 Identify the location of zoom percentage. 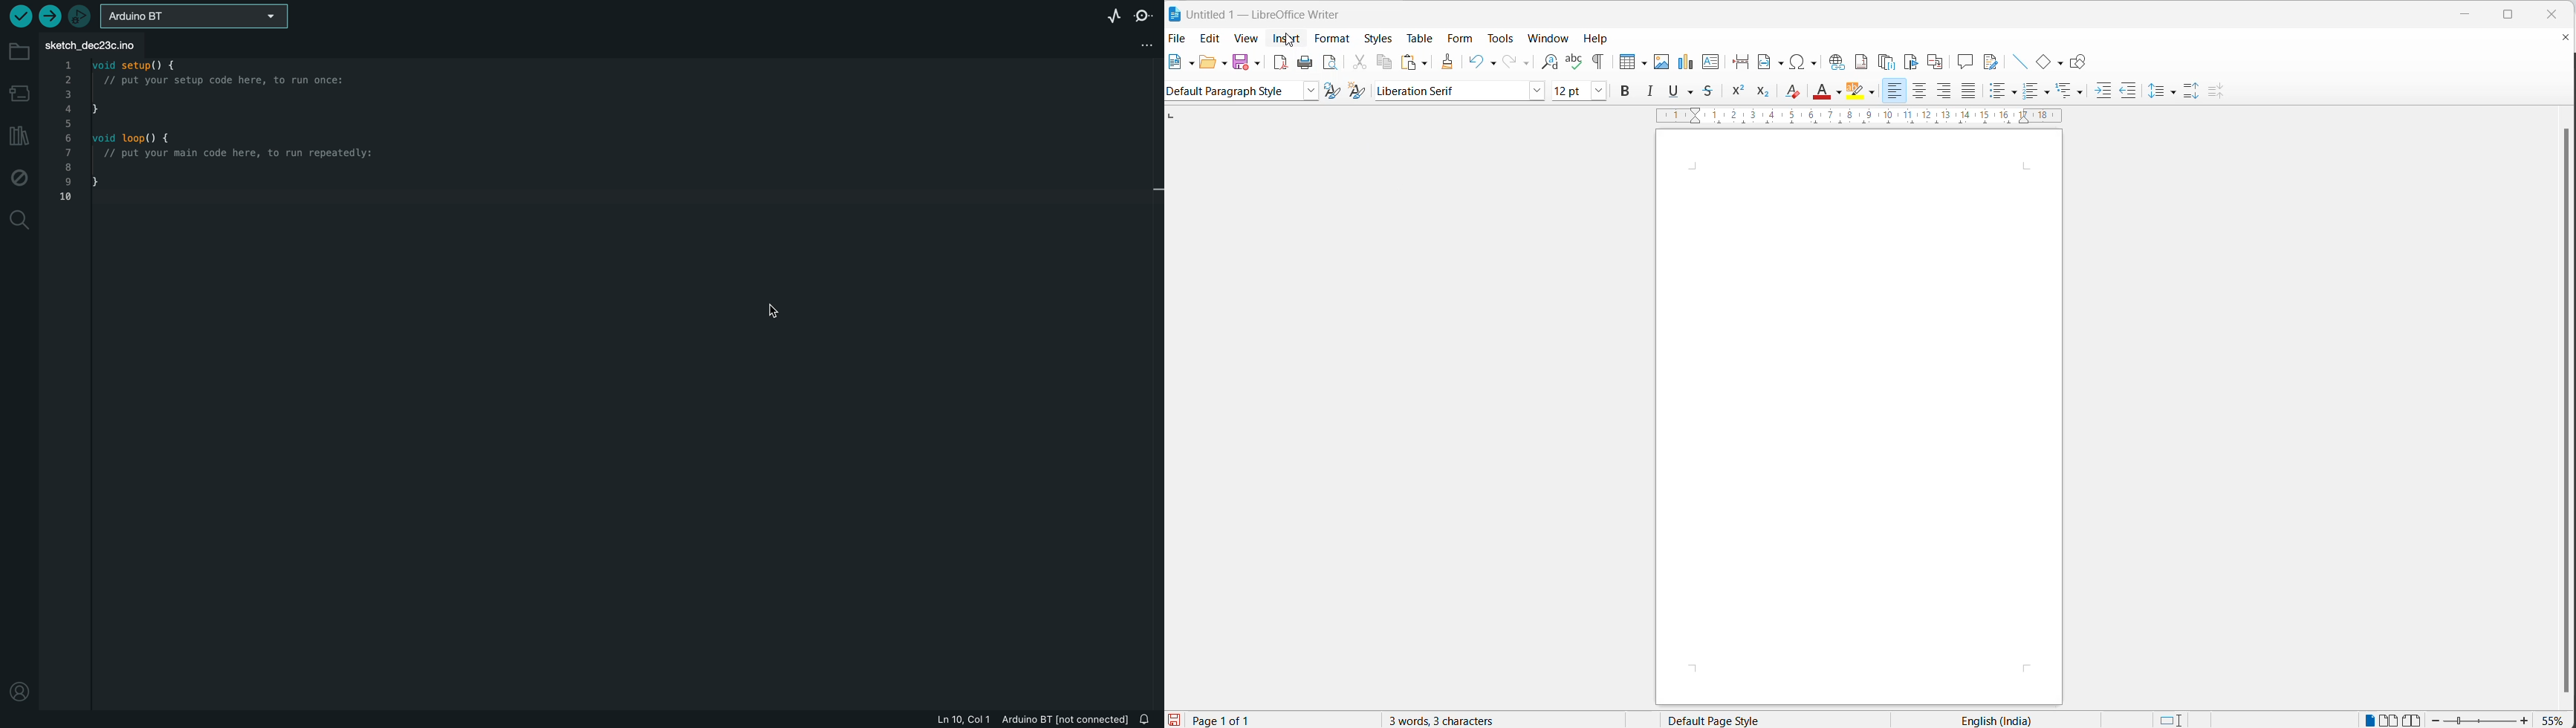
(2555, 719).